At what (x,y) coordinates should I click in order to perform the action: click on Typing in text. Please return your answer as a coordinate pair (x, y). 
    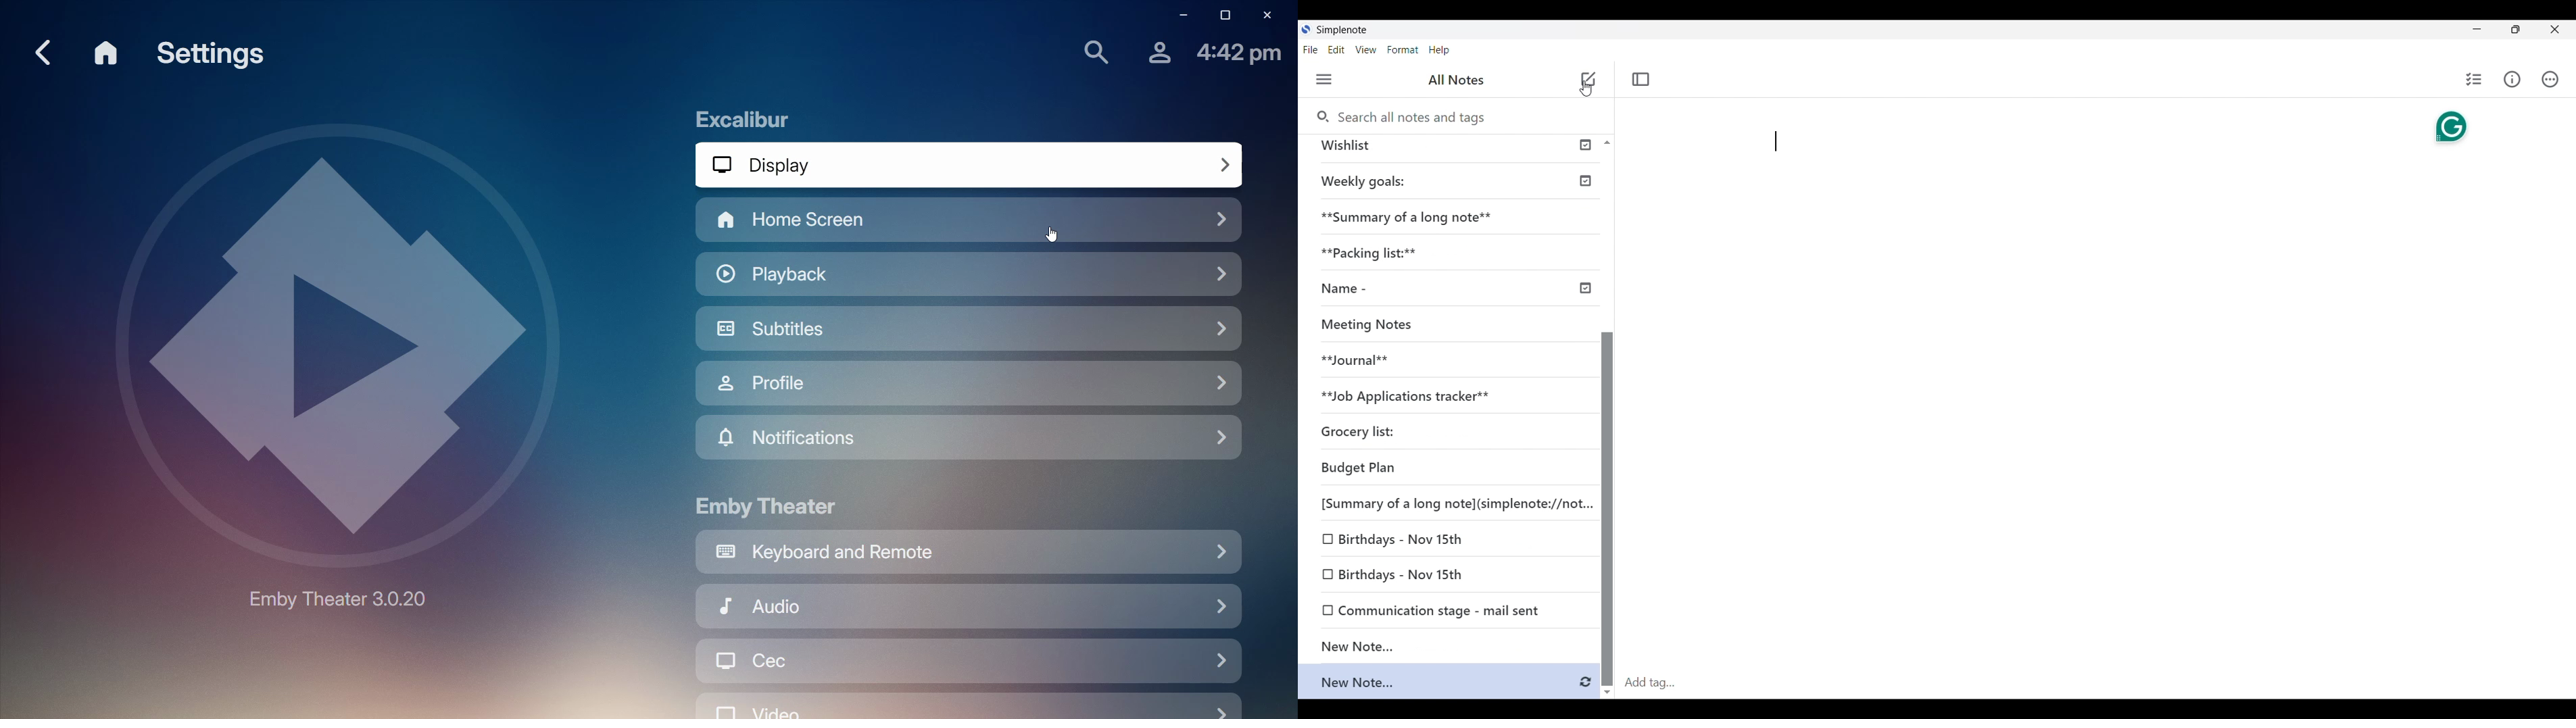
    Looking at the image, I should click on (1776, 142).